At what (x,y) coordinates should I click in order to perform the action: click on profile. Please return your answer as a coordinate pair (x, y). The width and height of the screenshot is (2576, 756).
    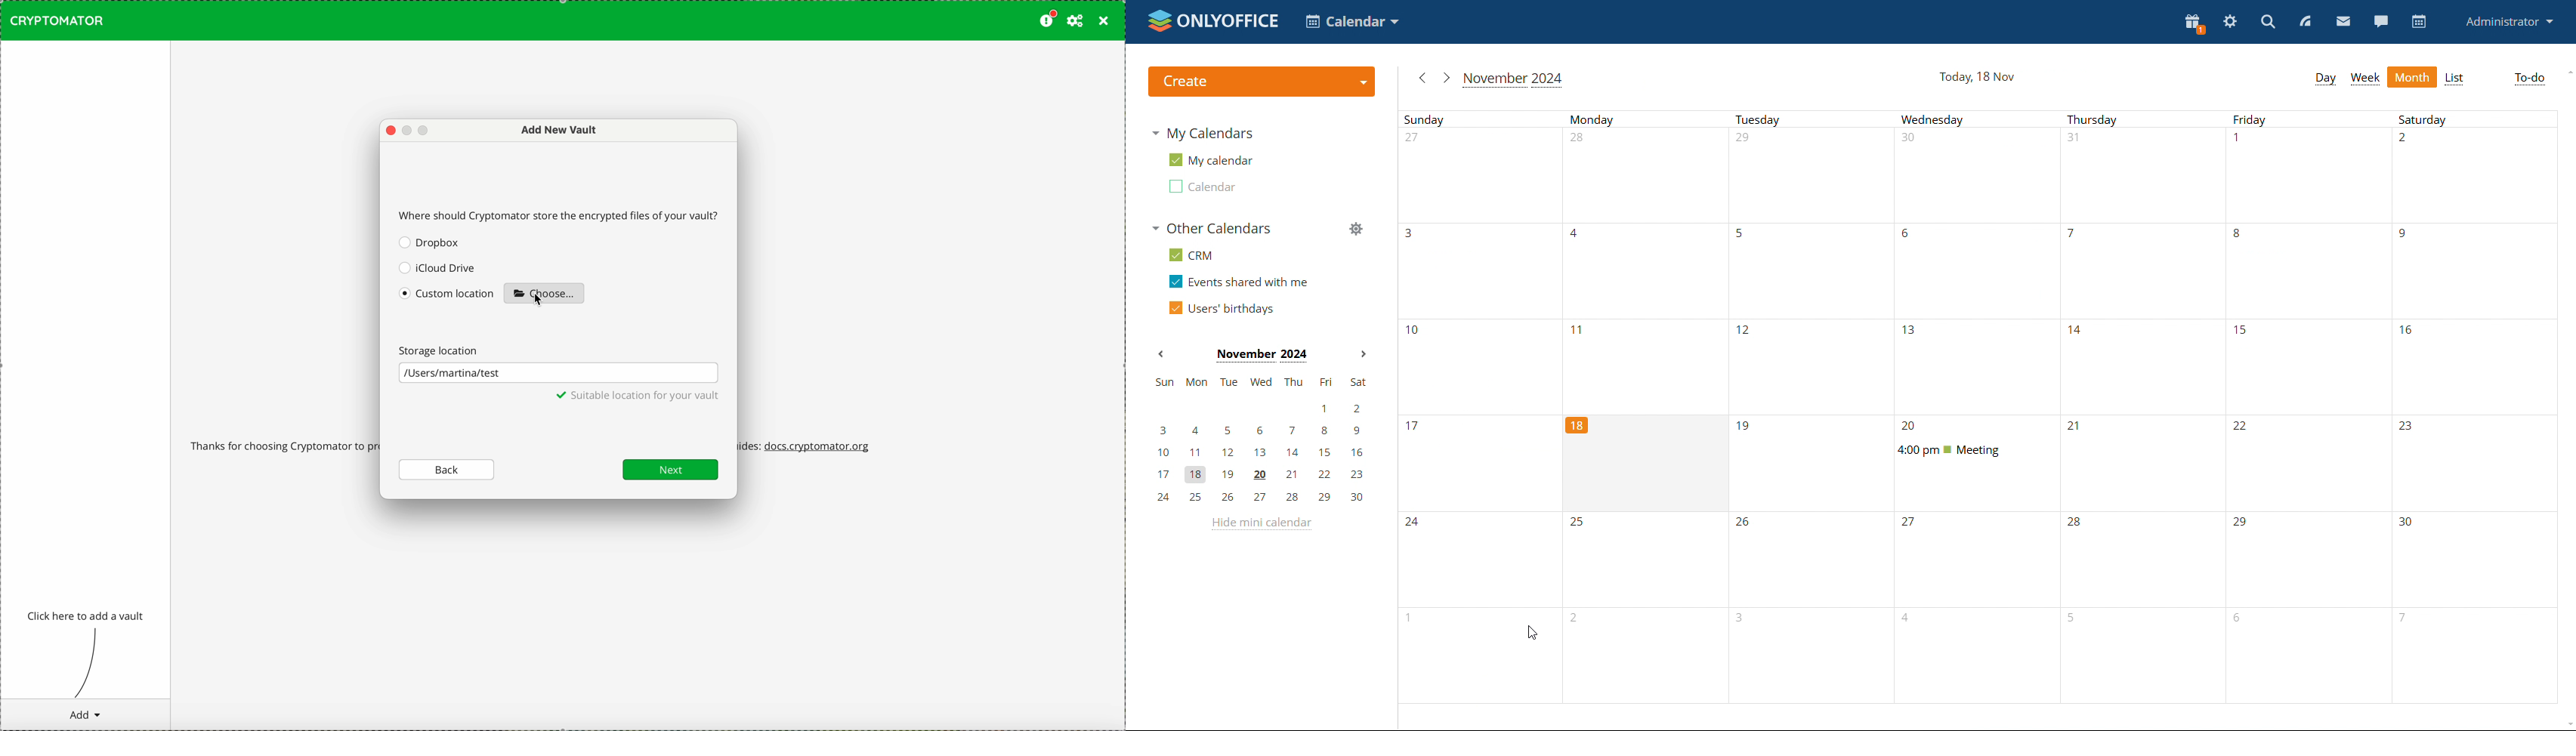
    Looking at the image, I should click on (2508, 22).